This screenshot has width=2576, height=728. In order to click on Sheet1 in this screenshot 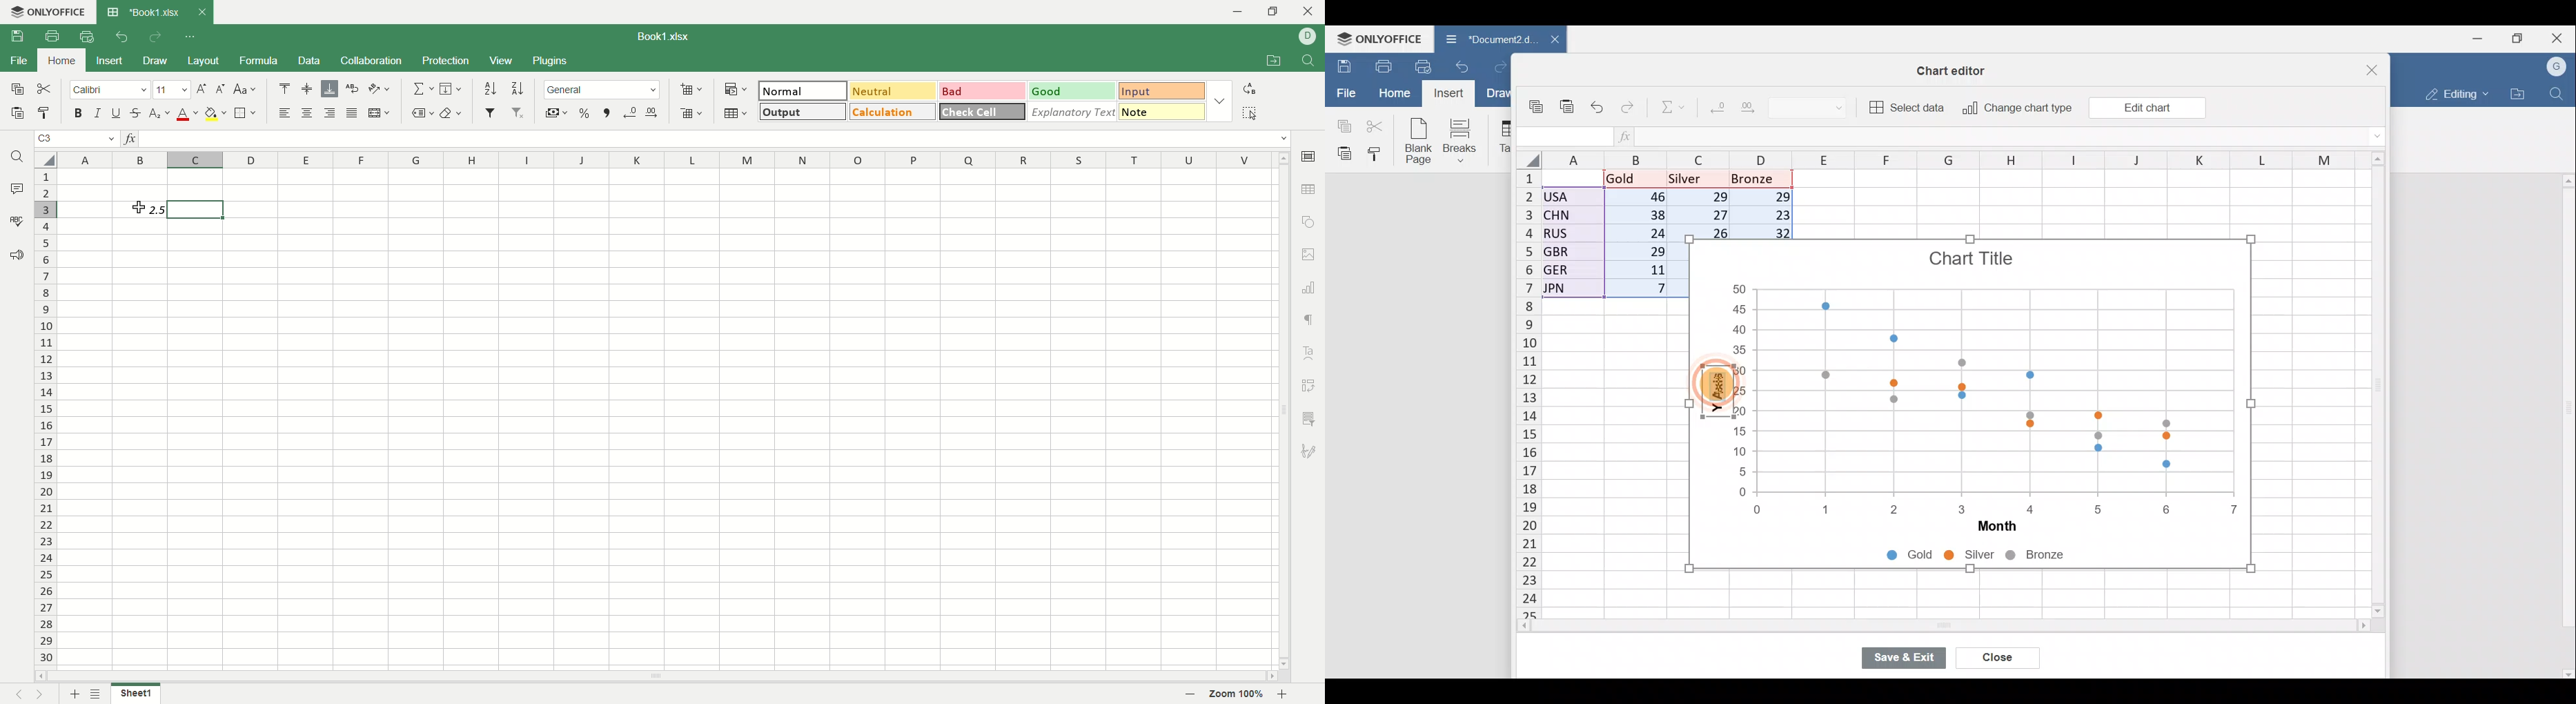, I will do `click(138, 694)`.